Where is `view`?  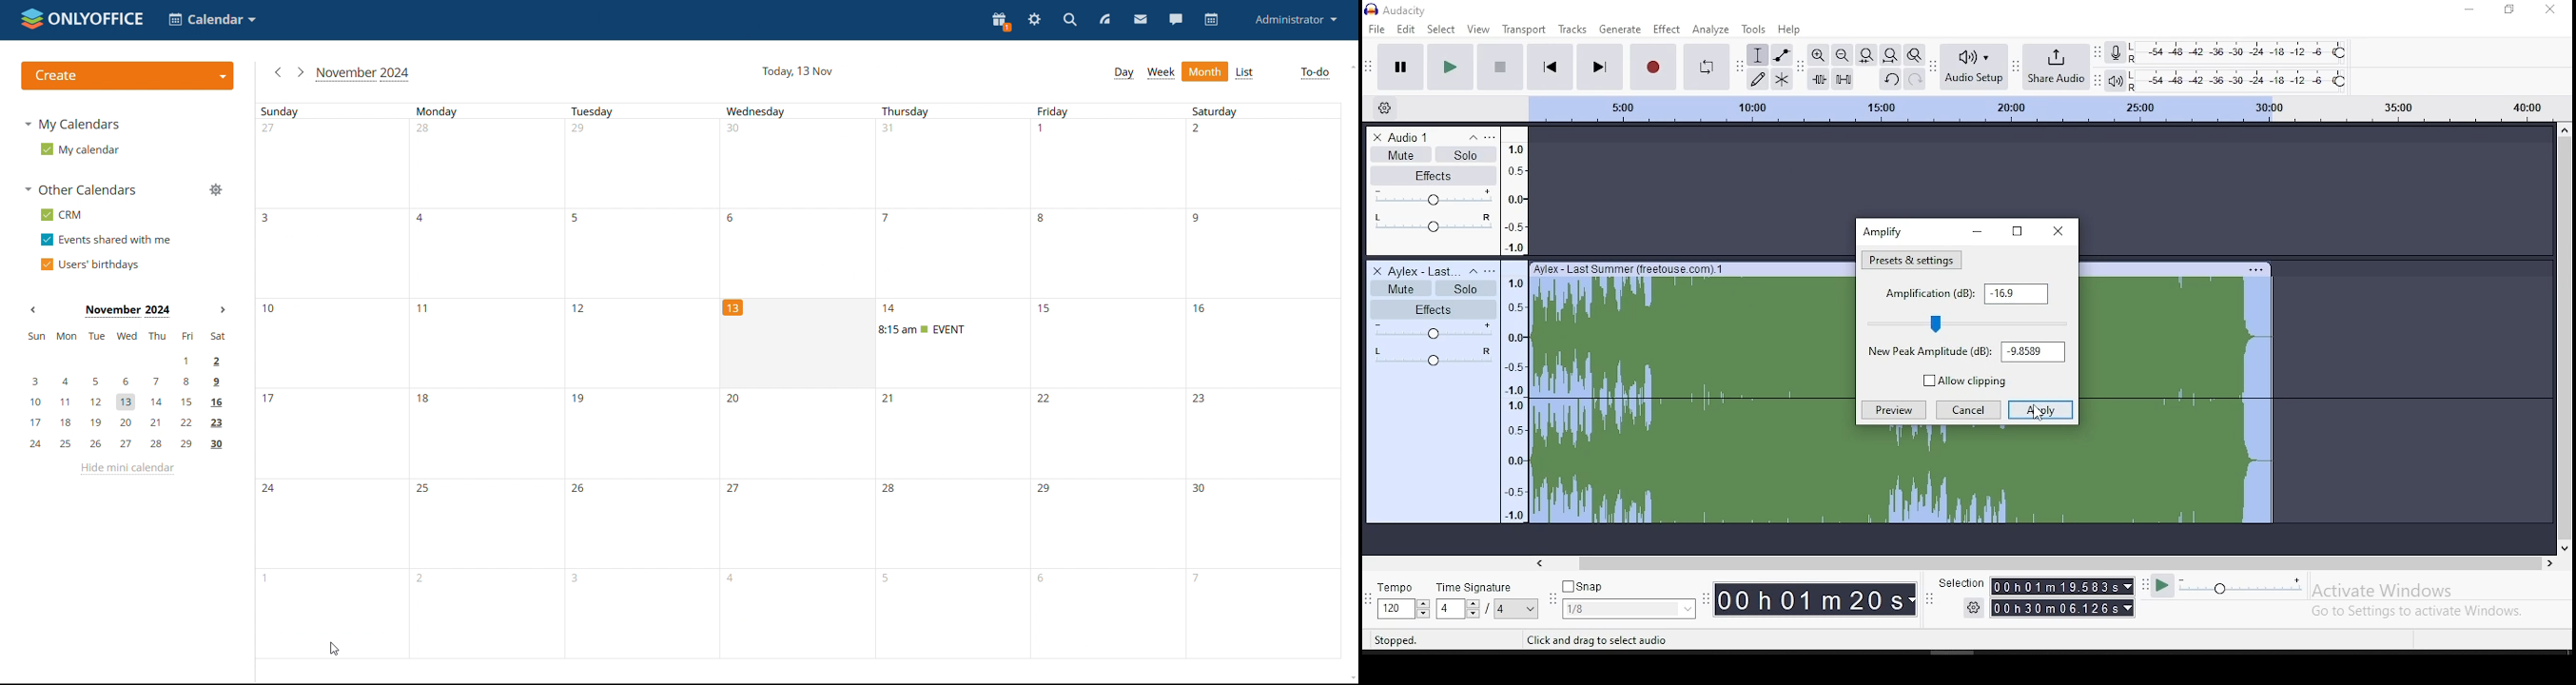
view is located at coordinates (1481, 29).